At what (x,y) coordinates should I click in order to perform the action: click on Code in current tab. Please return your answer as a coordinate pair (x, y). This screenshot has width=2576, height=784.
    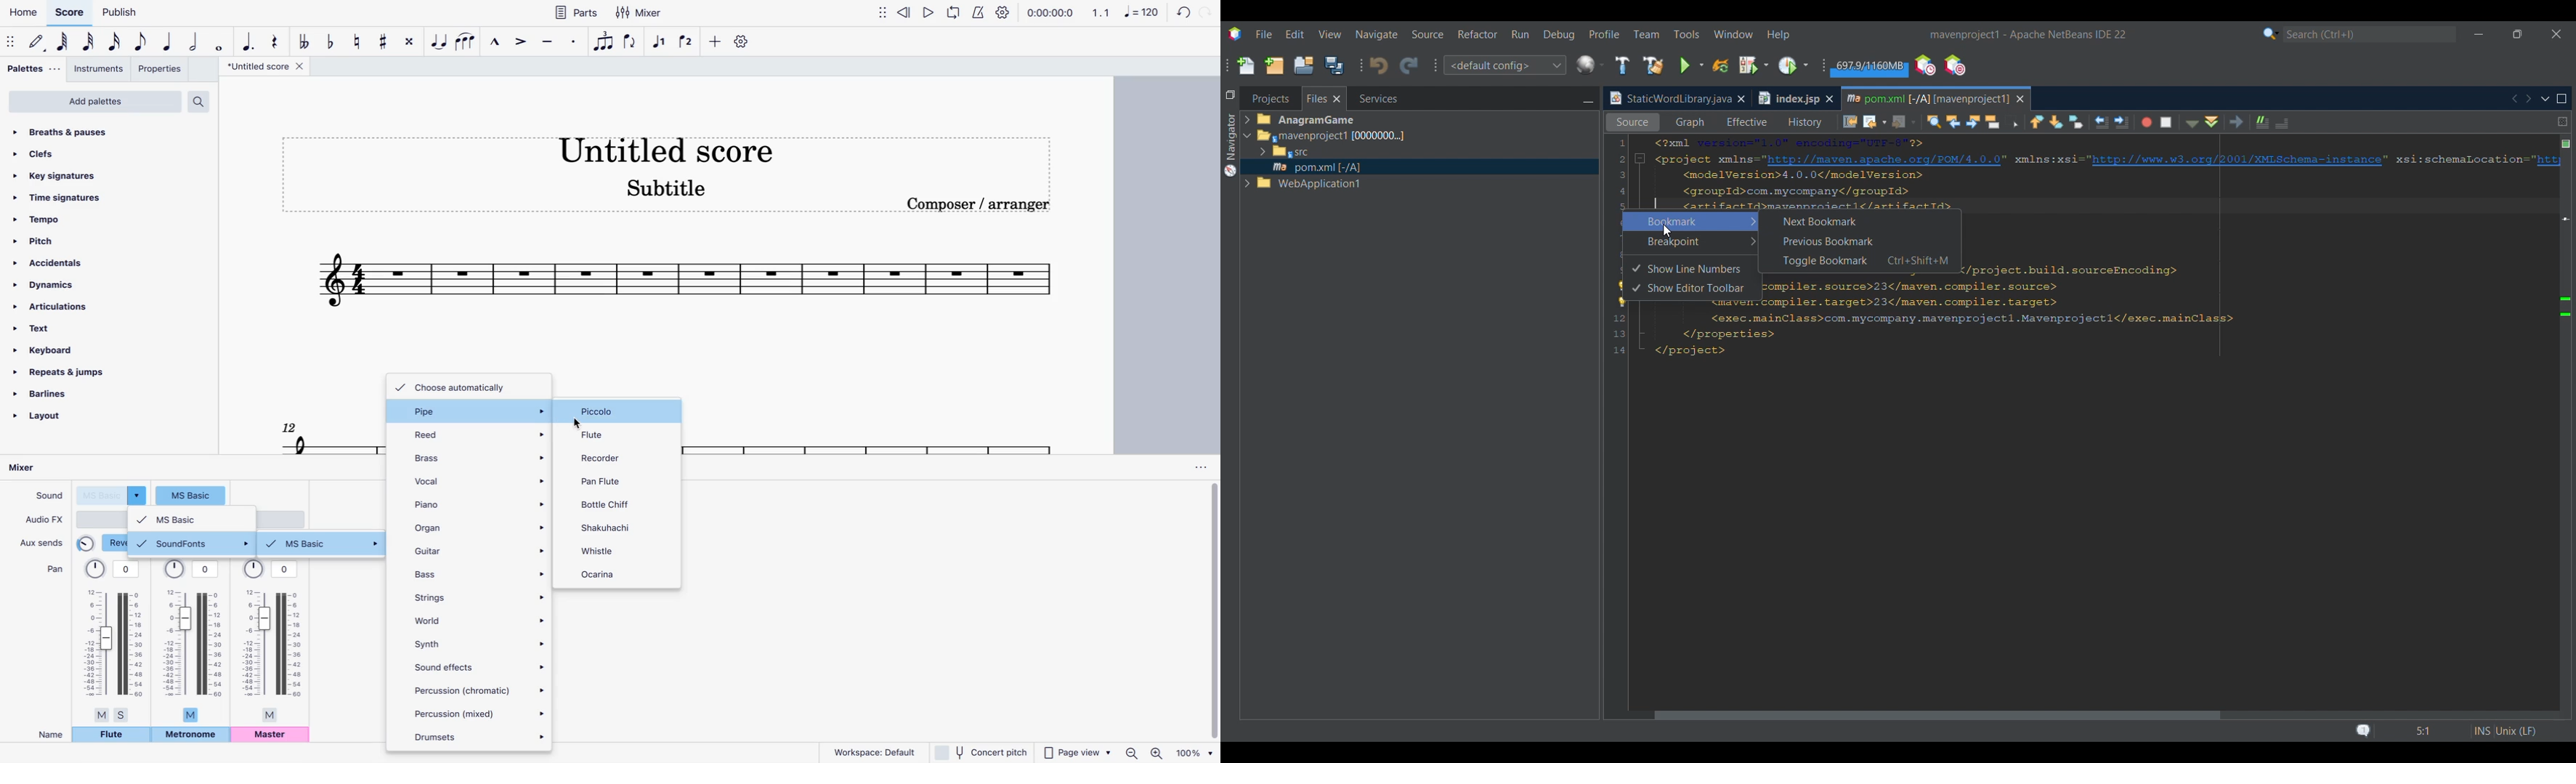
    Looking at the image, I should click on (2084, 248).